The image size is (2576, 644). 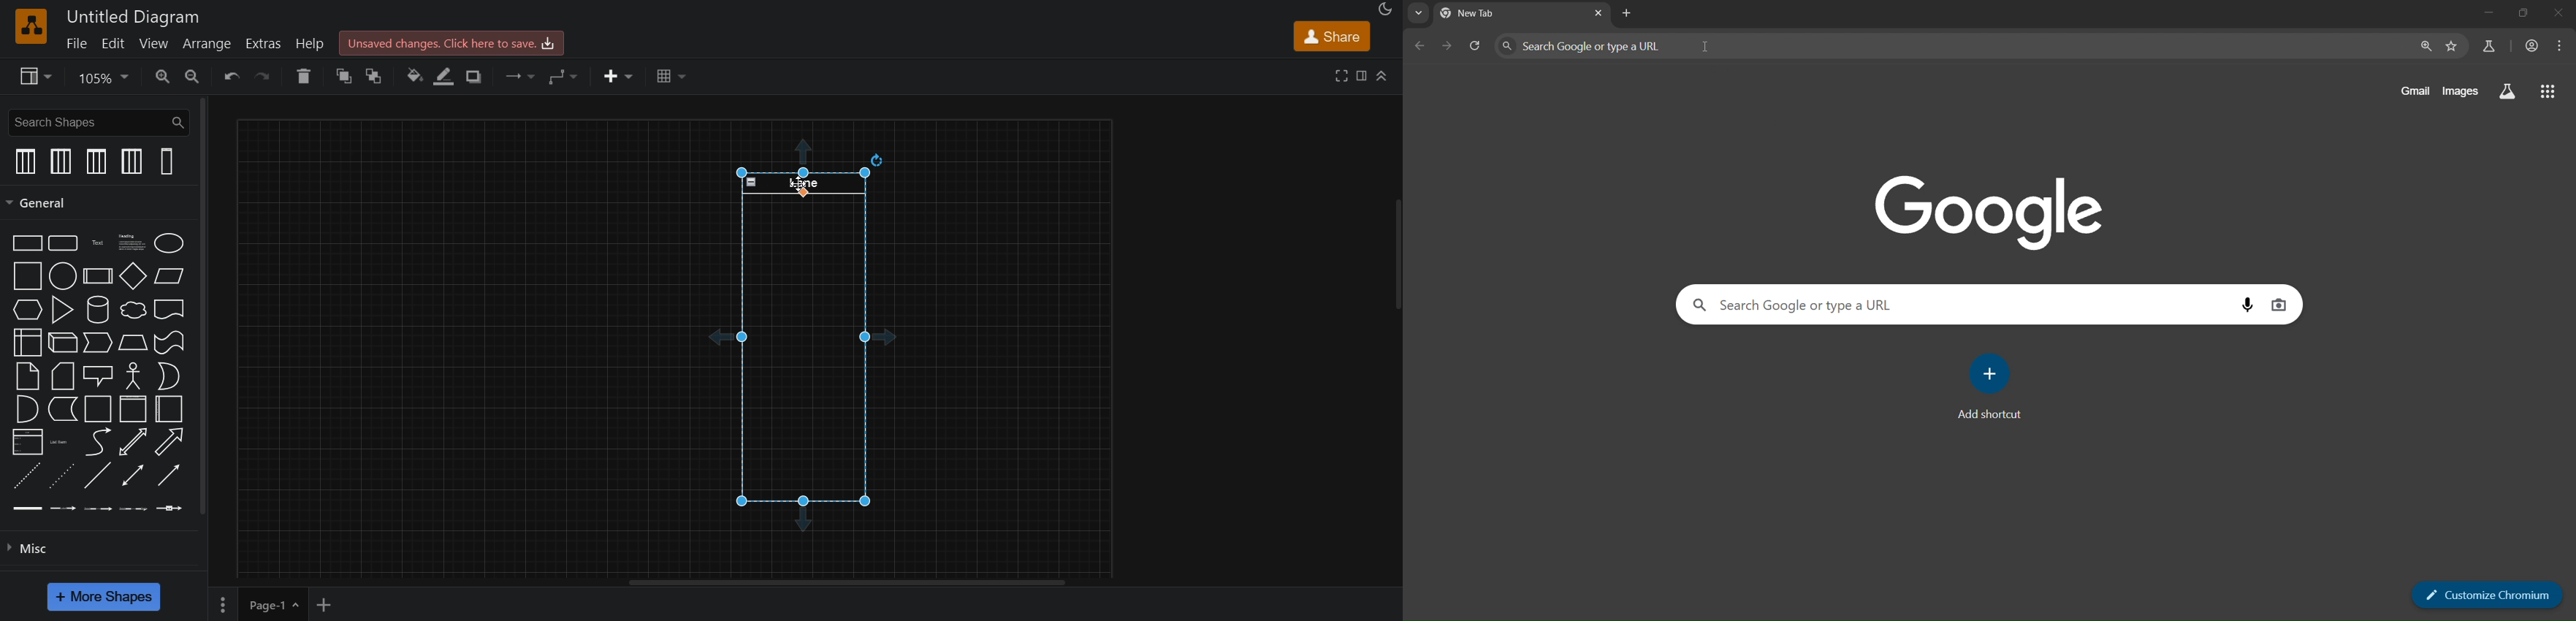 What do you see at coordinates (1706, 46) in the screenshot?
I see `cursor` at bounding box center [1706, 46].